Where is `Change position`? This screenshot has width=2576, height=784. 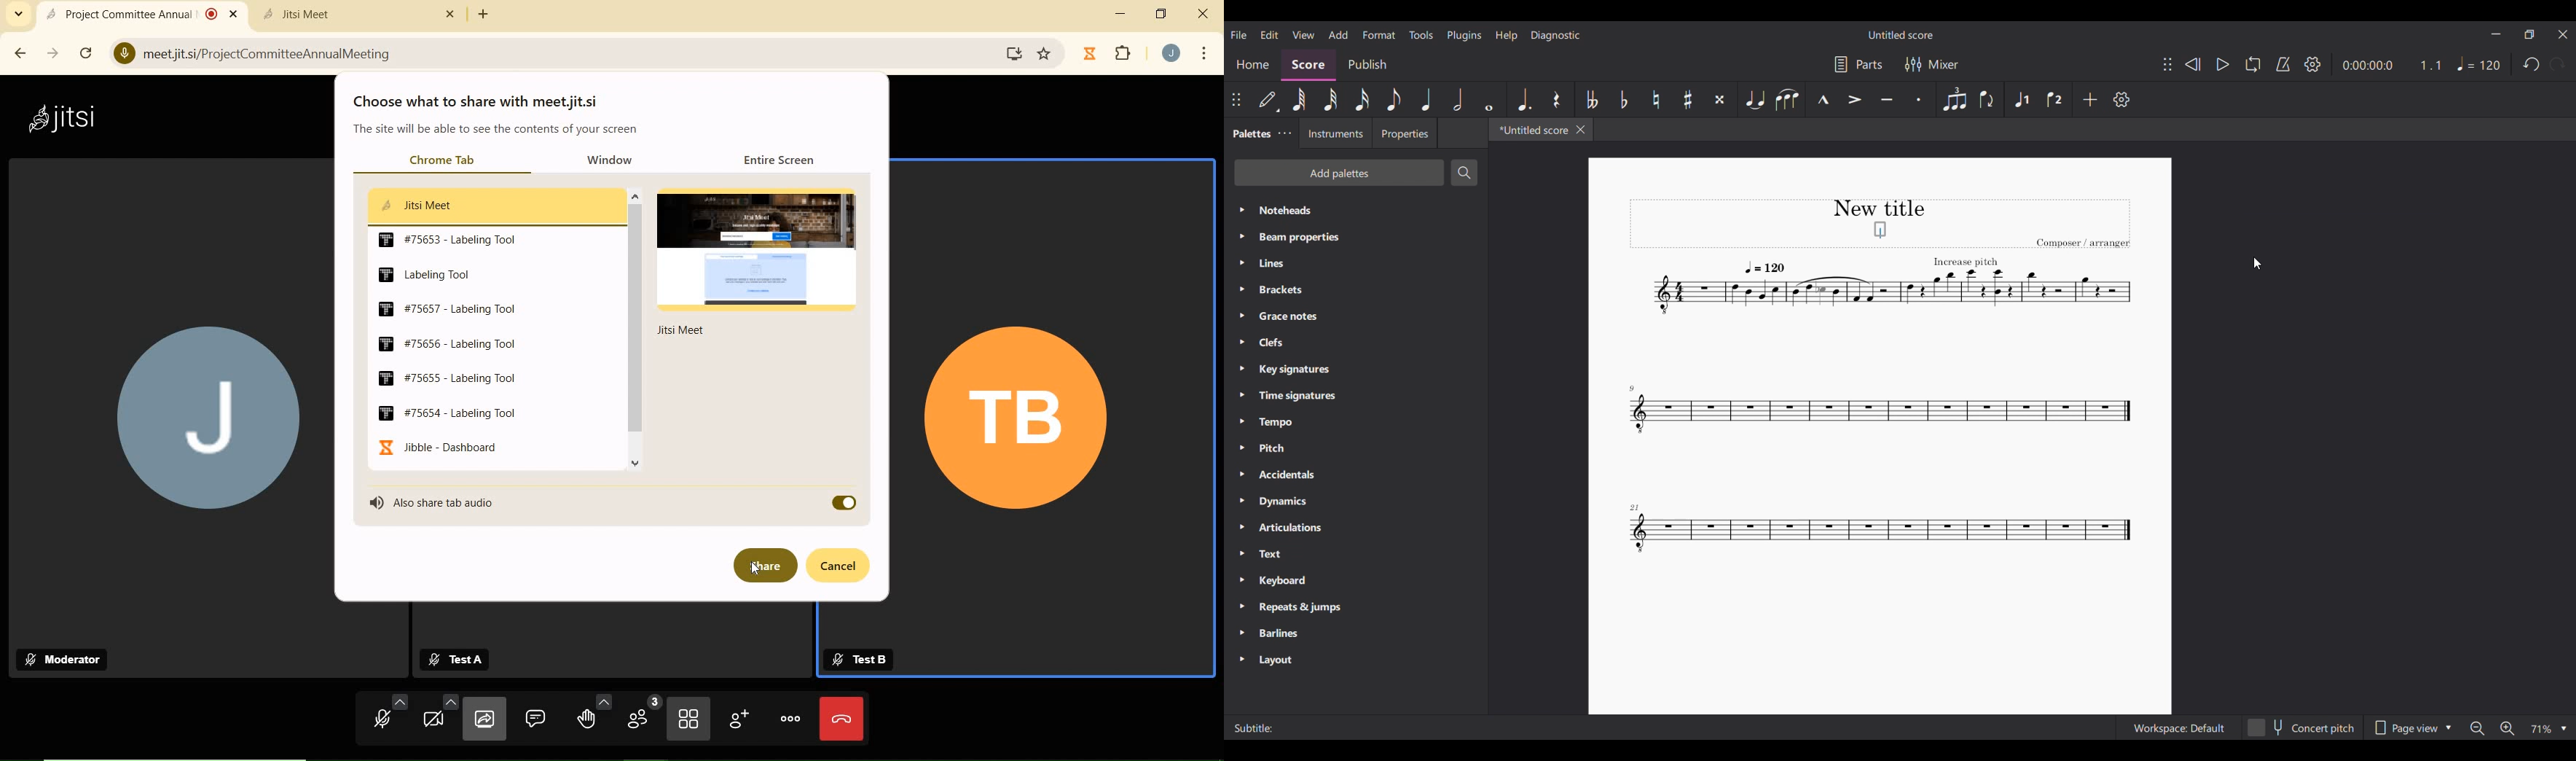 Change position is located at coordinates (1236, 99).